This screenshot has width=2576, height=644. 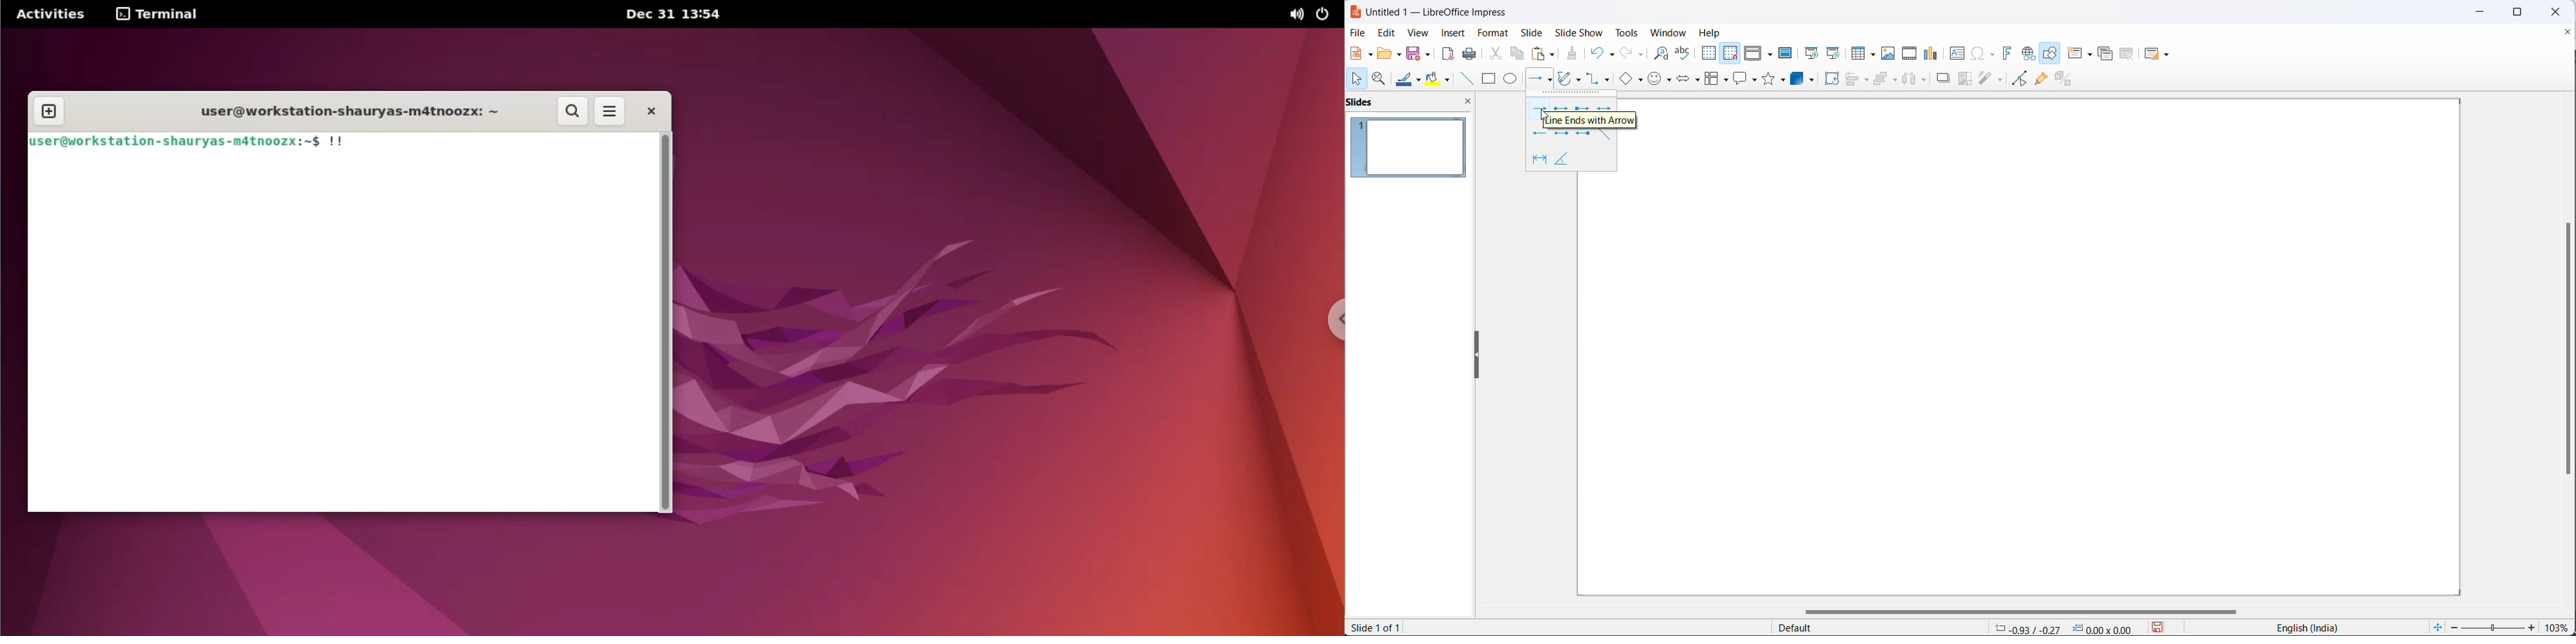 I want to click on insert images, so click(x=1889, y=54).